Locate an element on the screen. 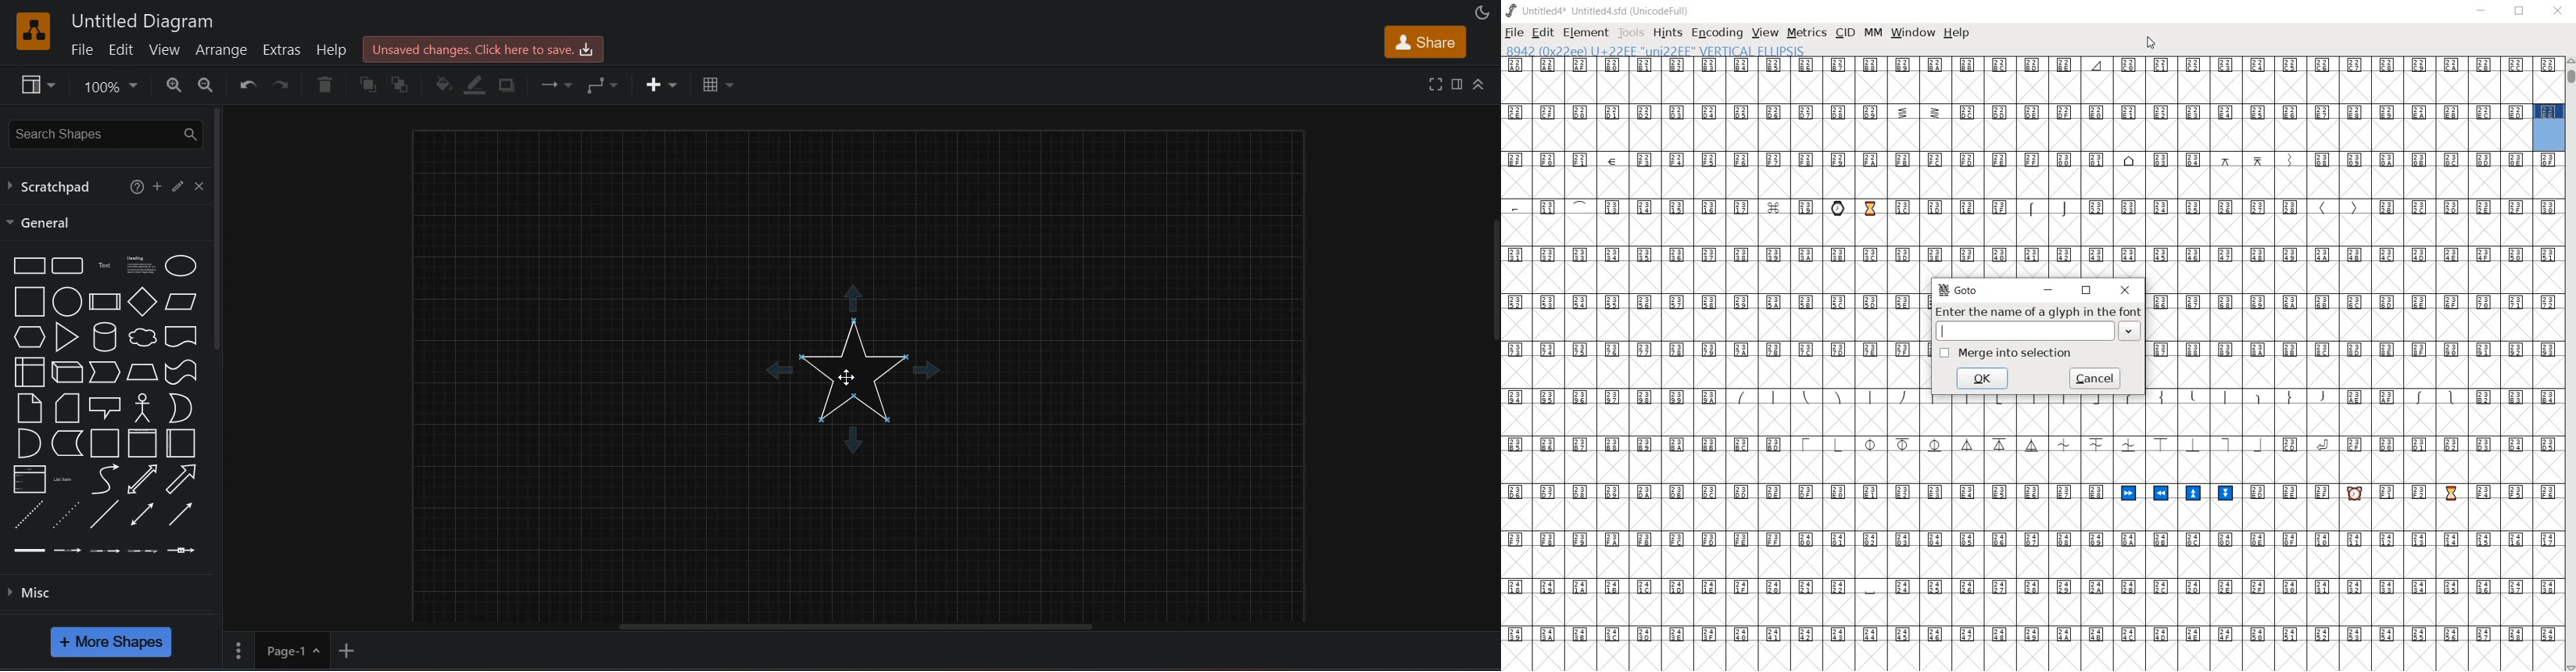  glyph characters is located at coordinates (2354, 340).